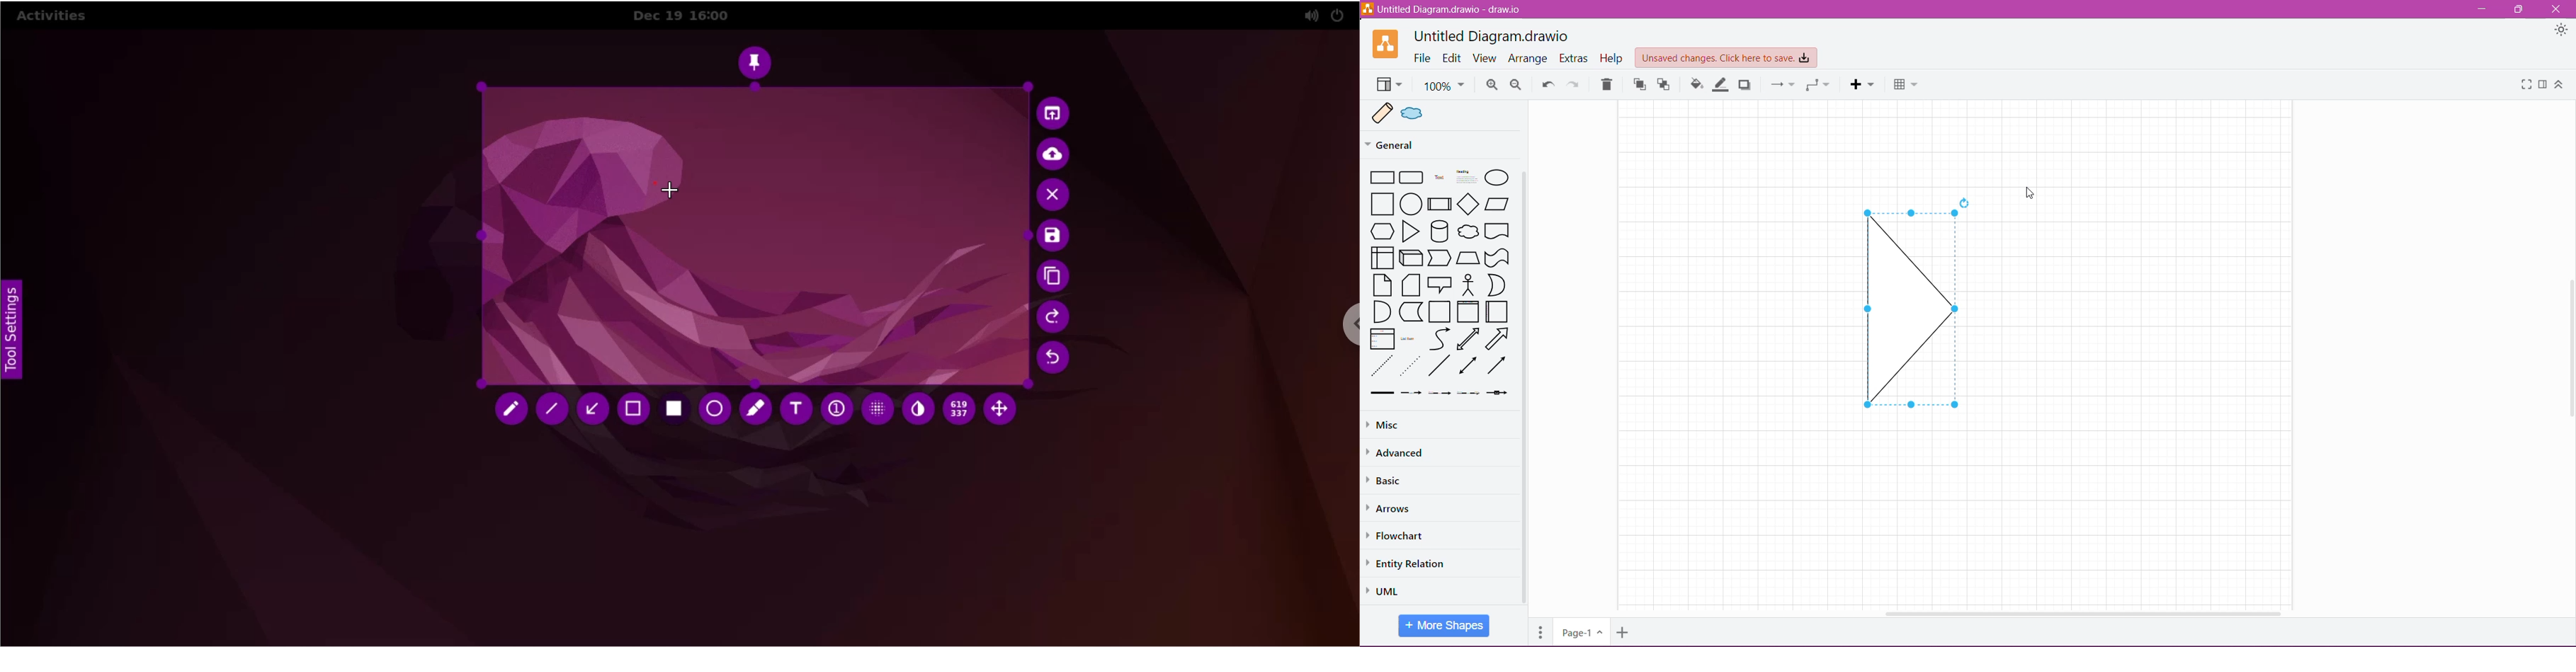 The height and width of the screenshot is (672, 2576). I want to click on Page-1, so click(1582, 632).